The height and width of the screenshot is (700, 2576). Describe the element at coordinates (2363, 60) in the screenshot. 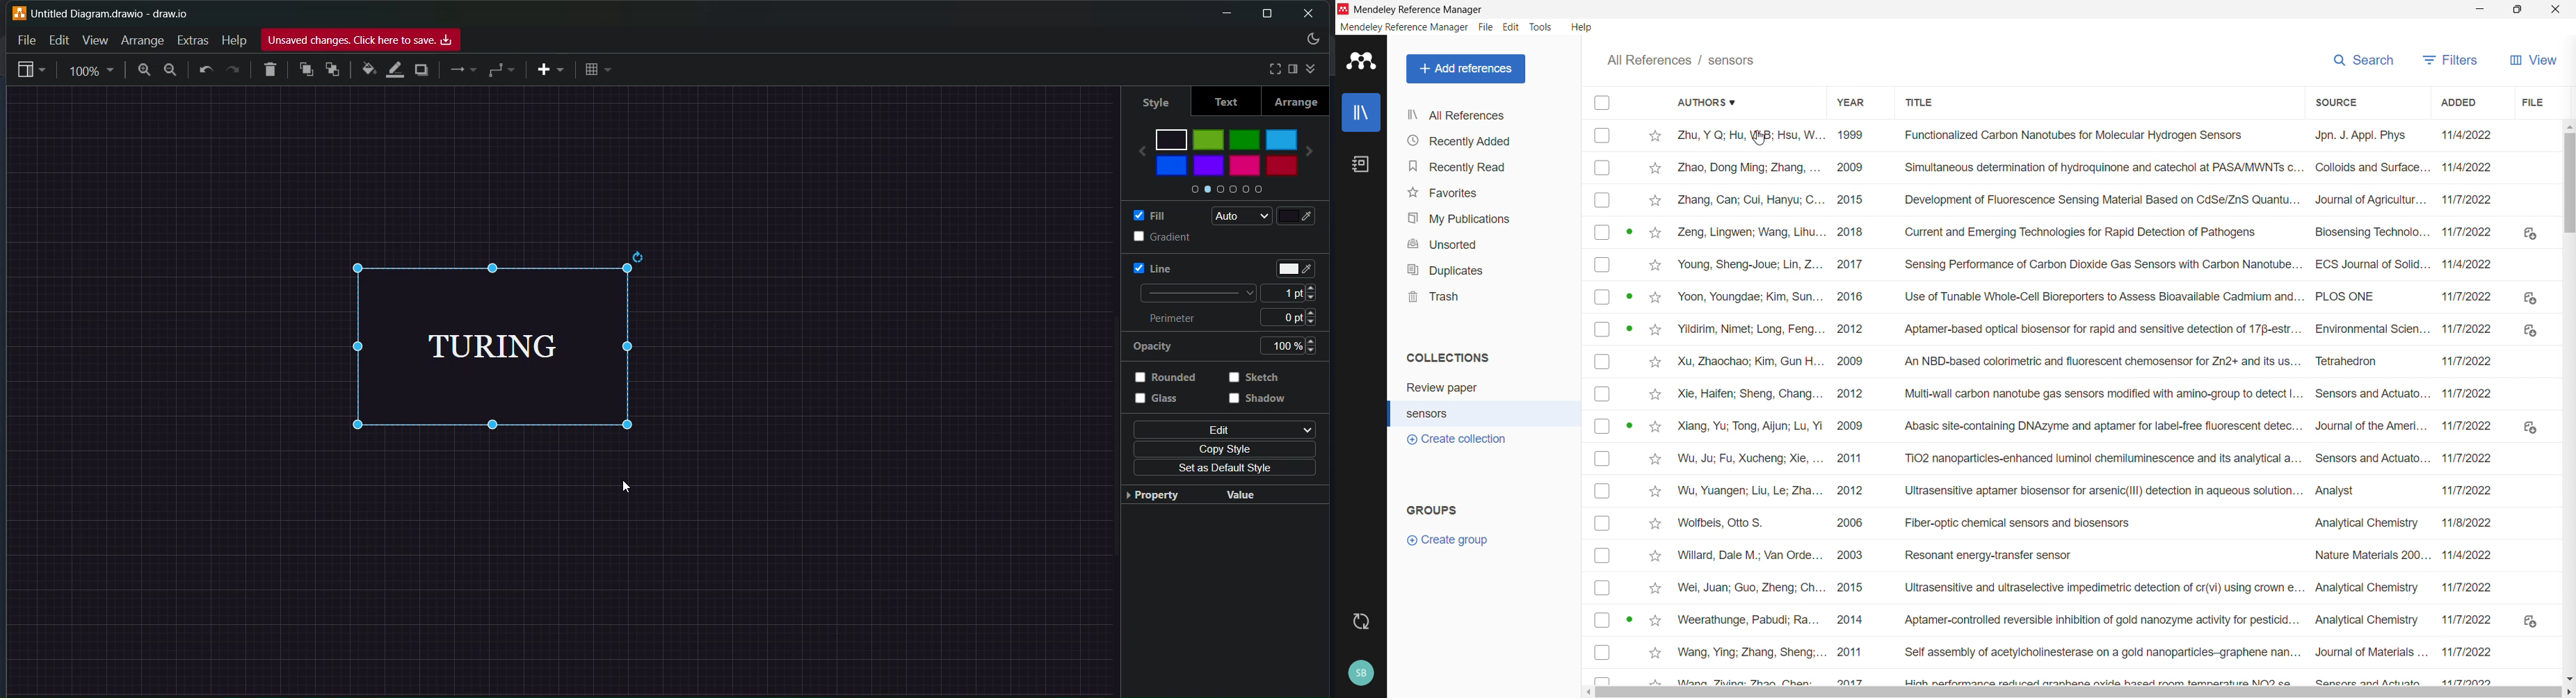

I see `Search ` at that location.